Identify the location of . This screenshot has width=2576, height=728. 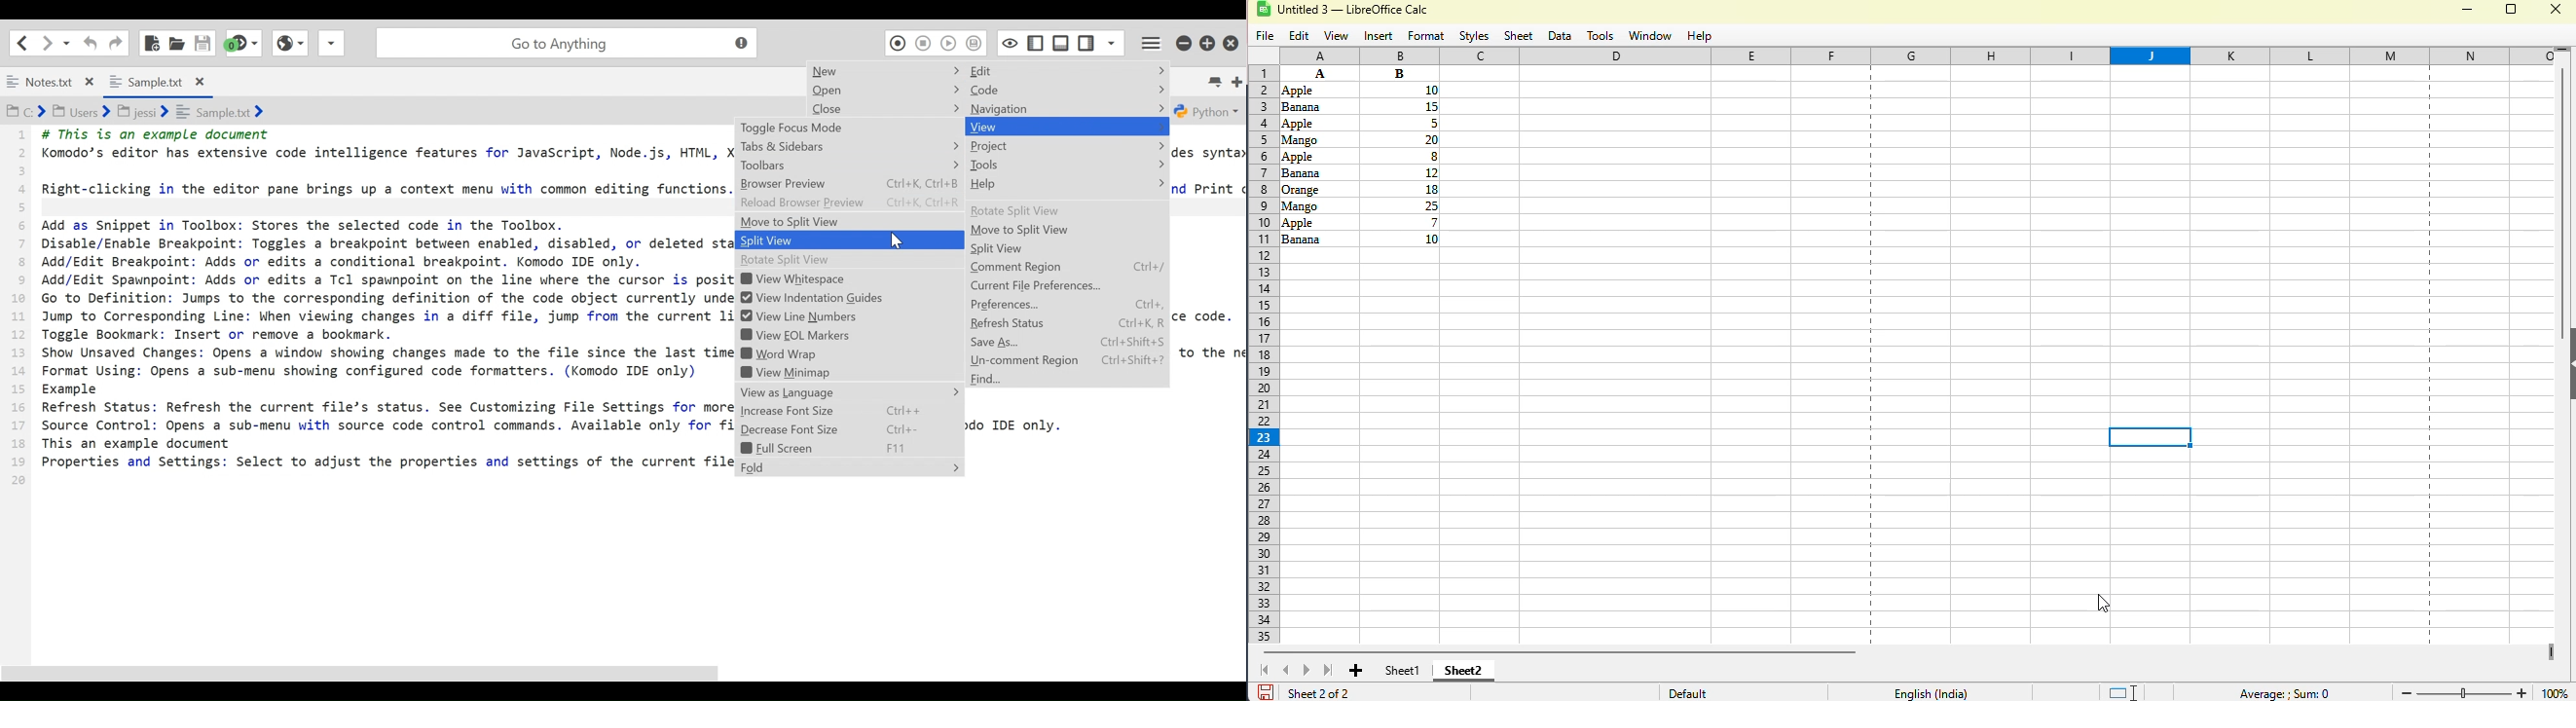
(1400, 123).